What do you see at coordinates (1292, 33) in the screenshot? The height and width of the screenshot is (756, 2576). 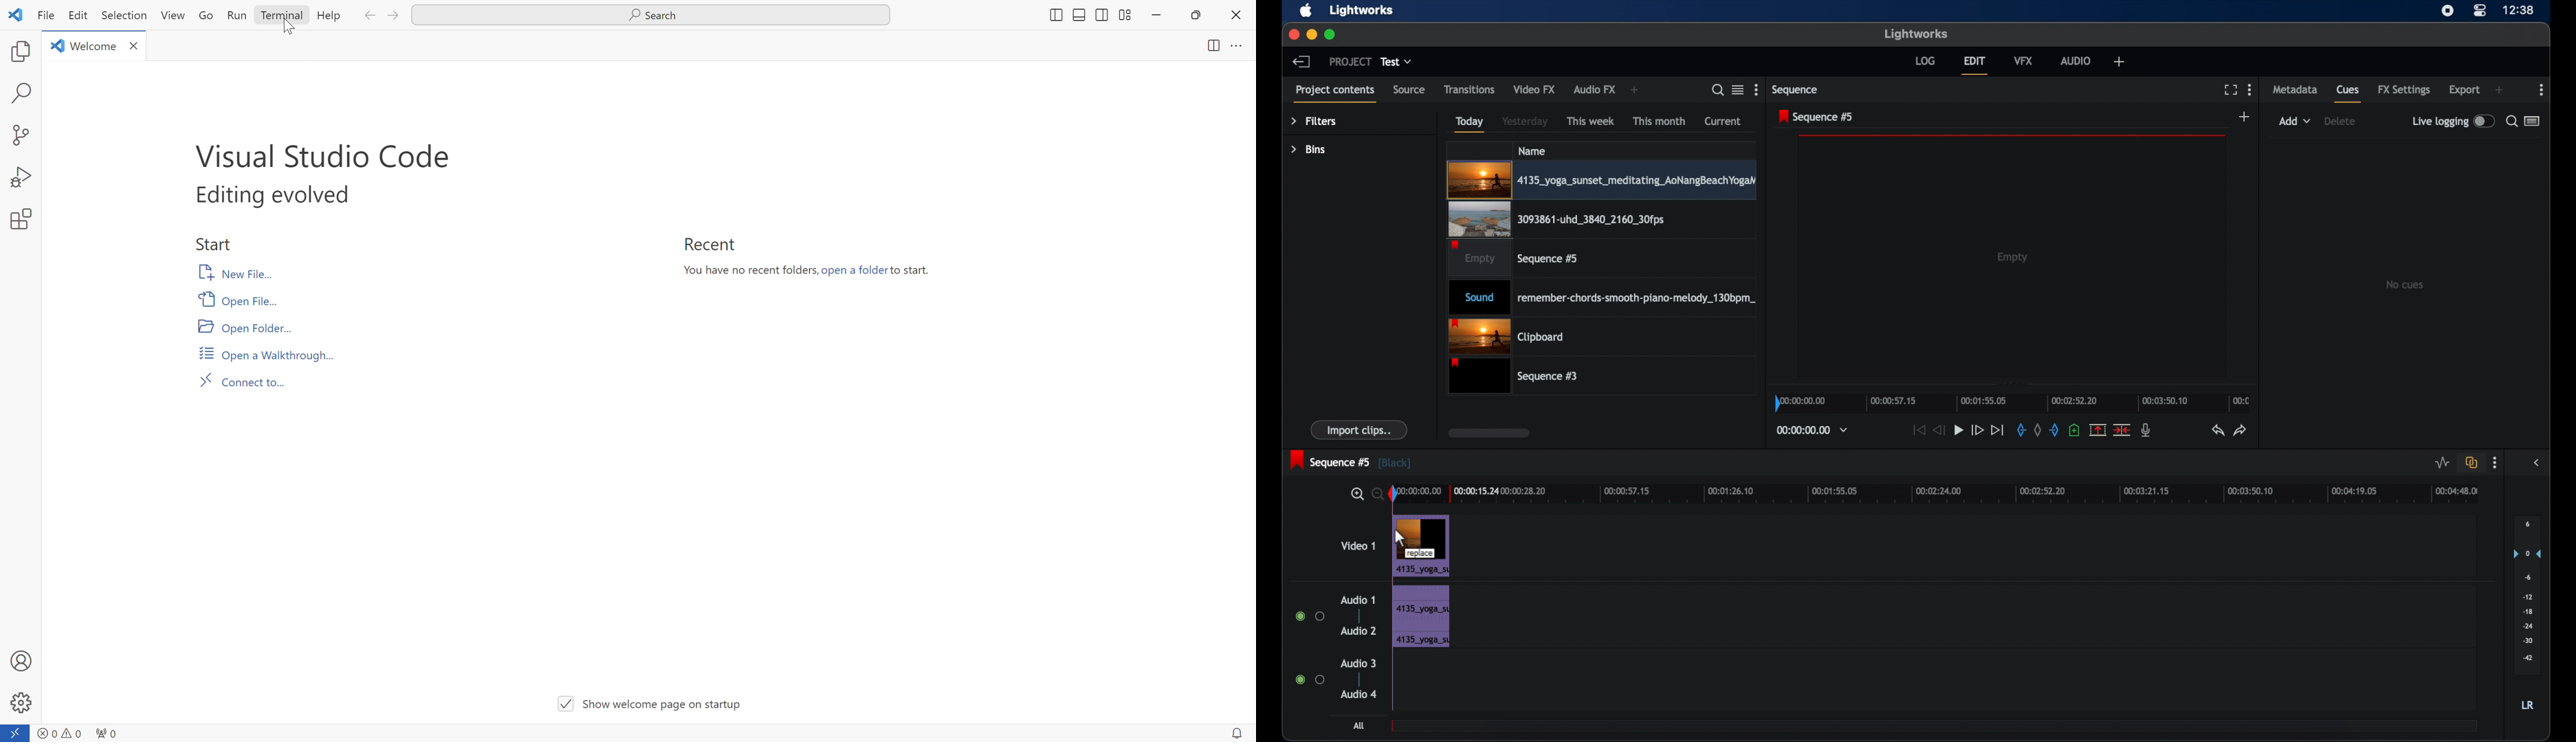 I see `close` at bounding box center [1292, 33].